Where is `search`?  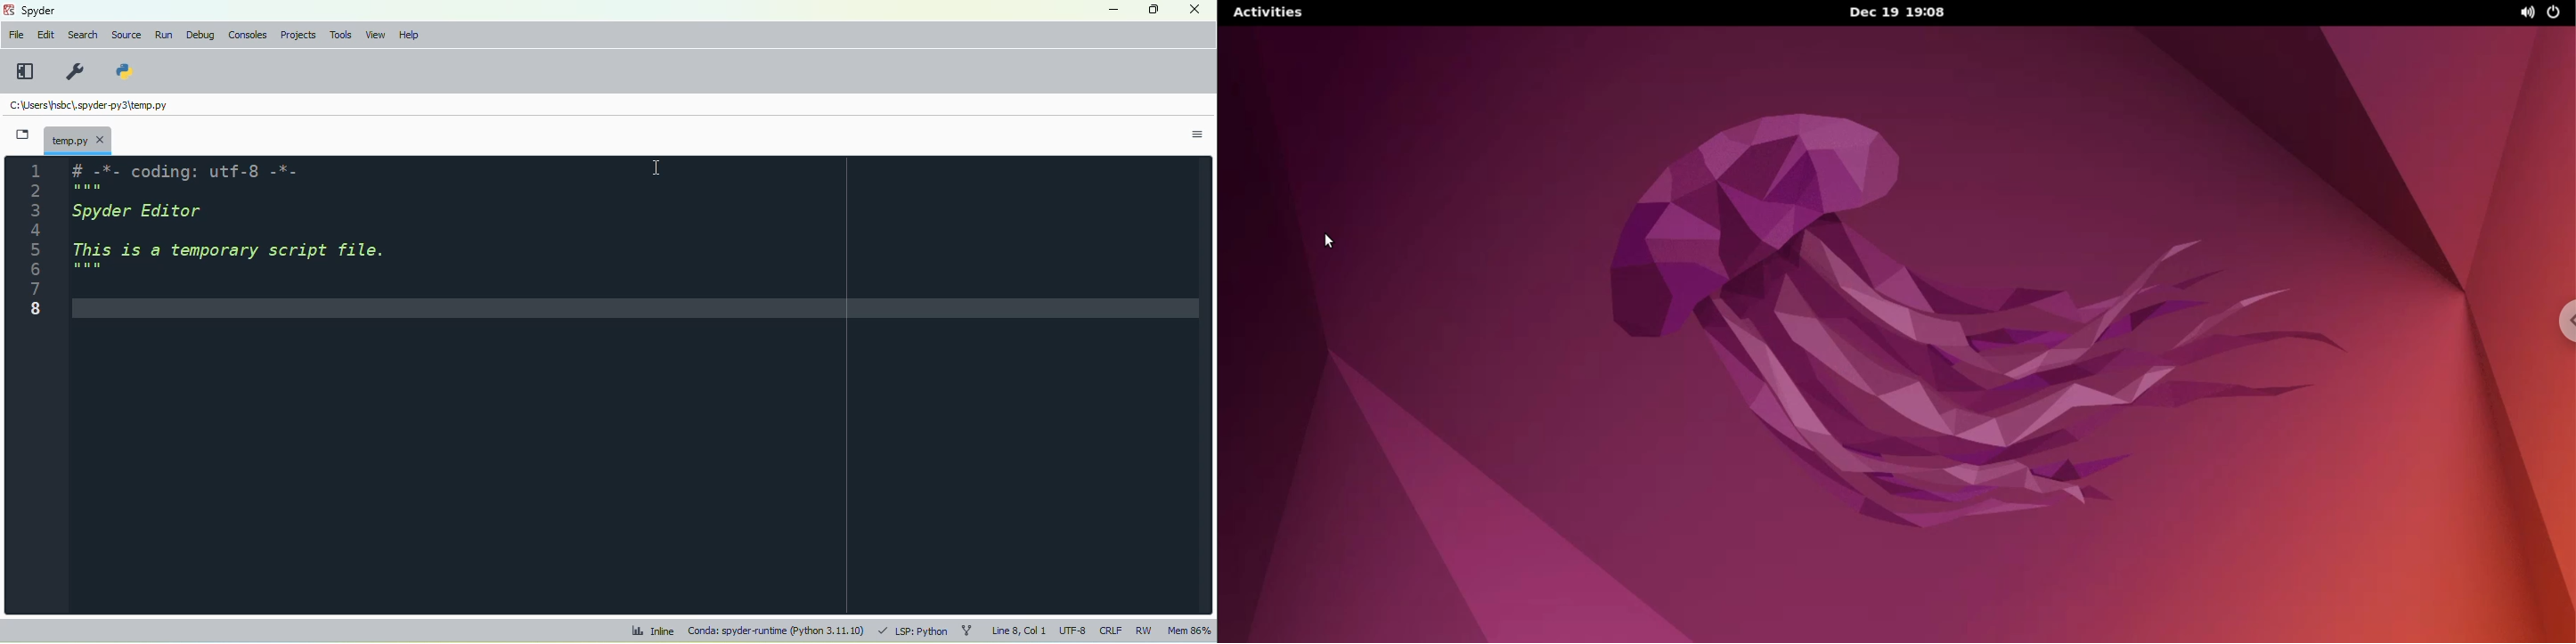 search is located at coordinates (83, 35).